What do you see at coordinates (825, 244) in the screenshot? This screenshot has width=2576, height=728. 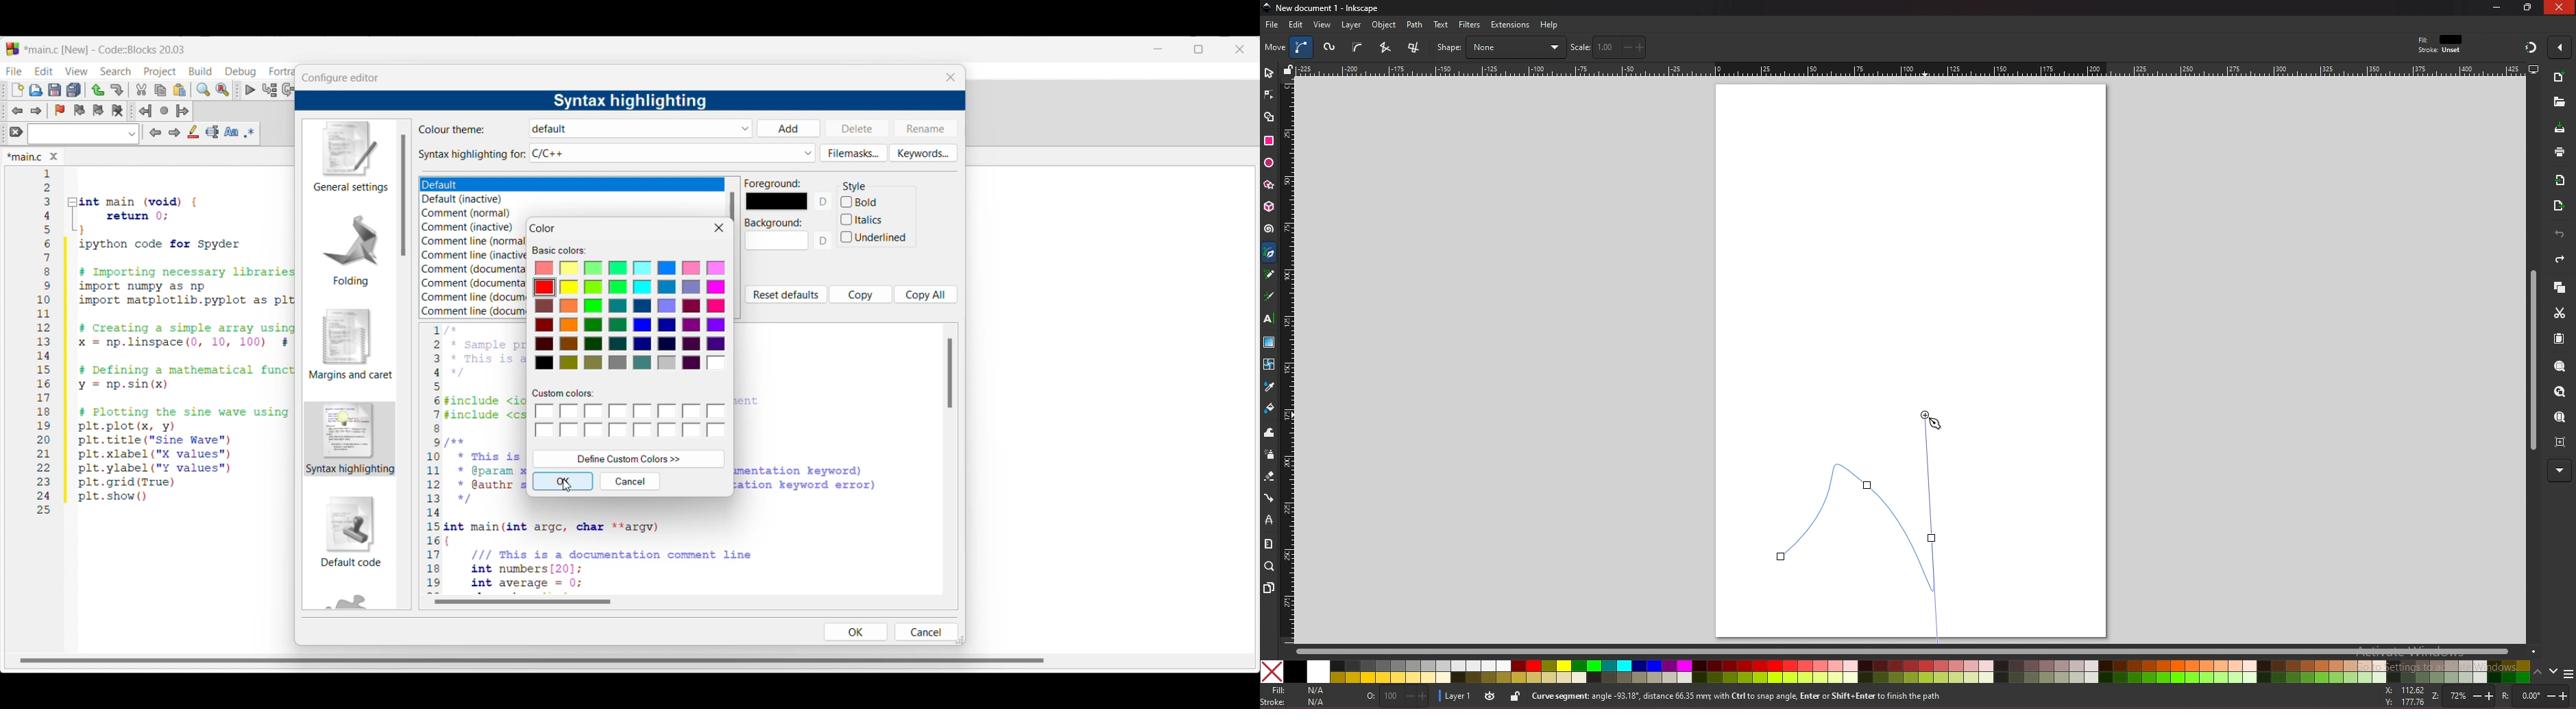 I see `D` at bounding box center [825, 244].